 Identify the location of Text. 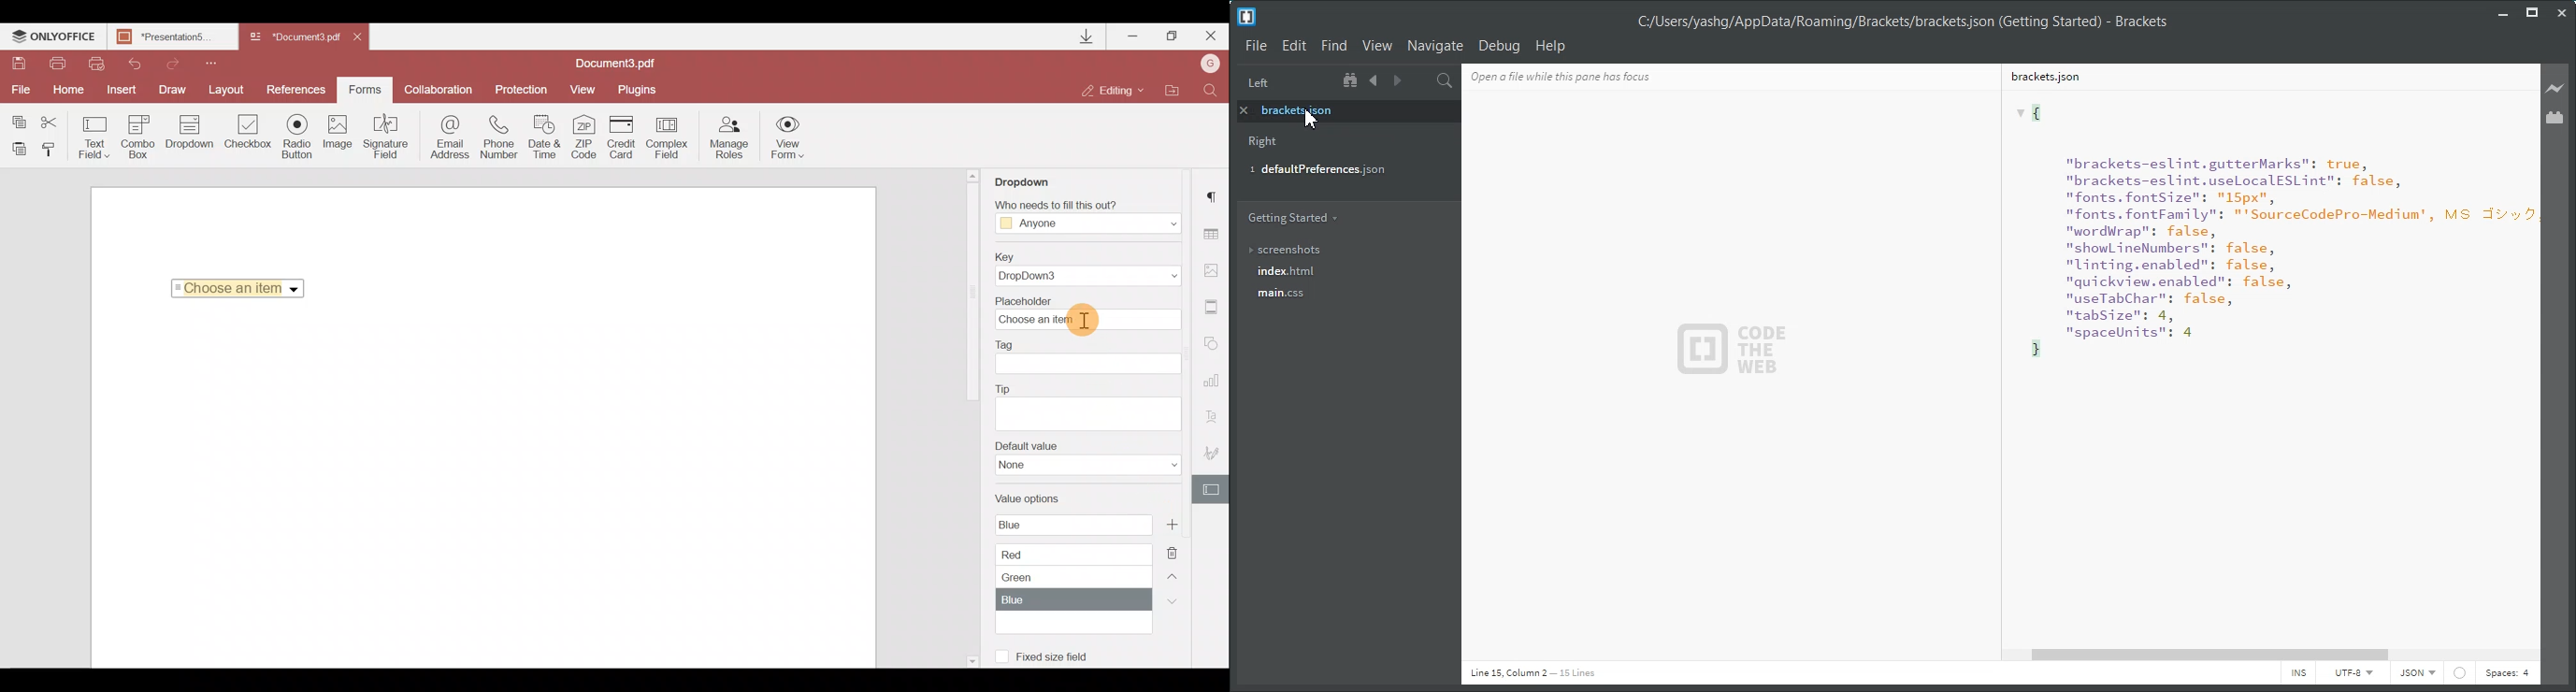
(1736, 347).